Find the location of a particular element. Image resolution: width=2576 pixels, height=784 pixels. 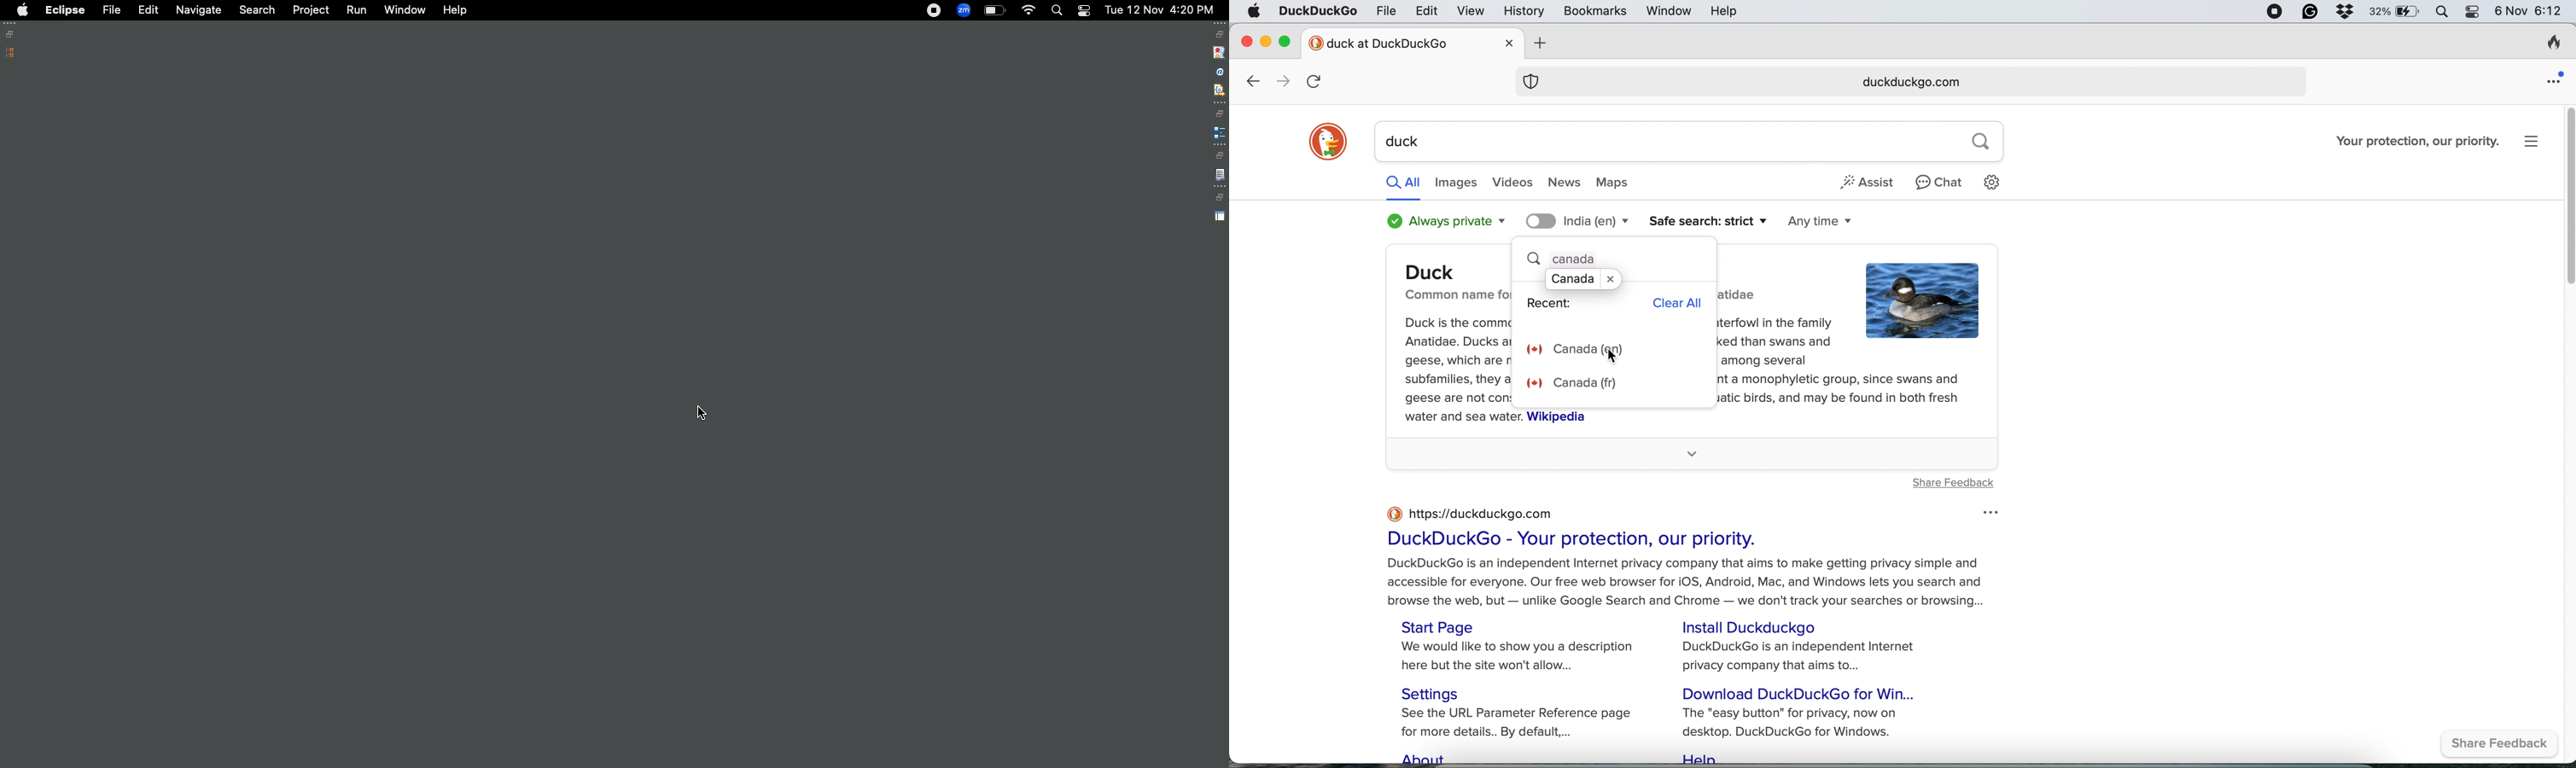

search location is located at coordinates (1595, 221).